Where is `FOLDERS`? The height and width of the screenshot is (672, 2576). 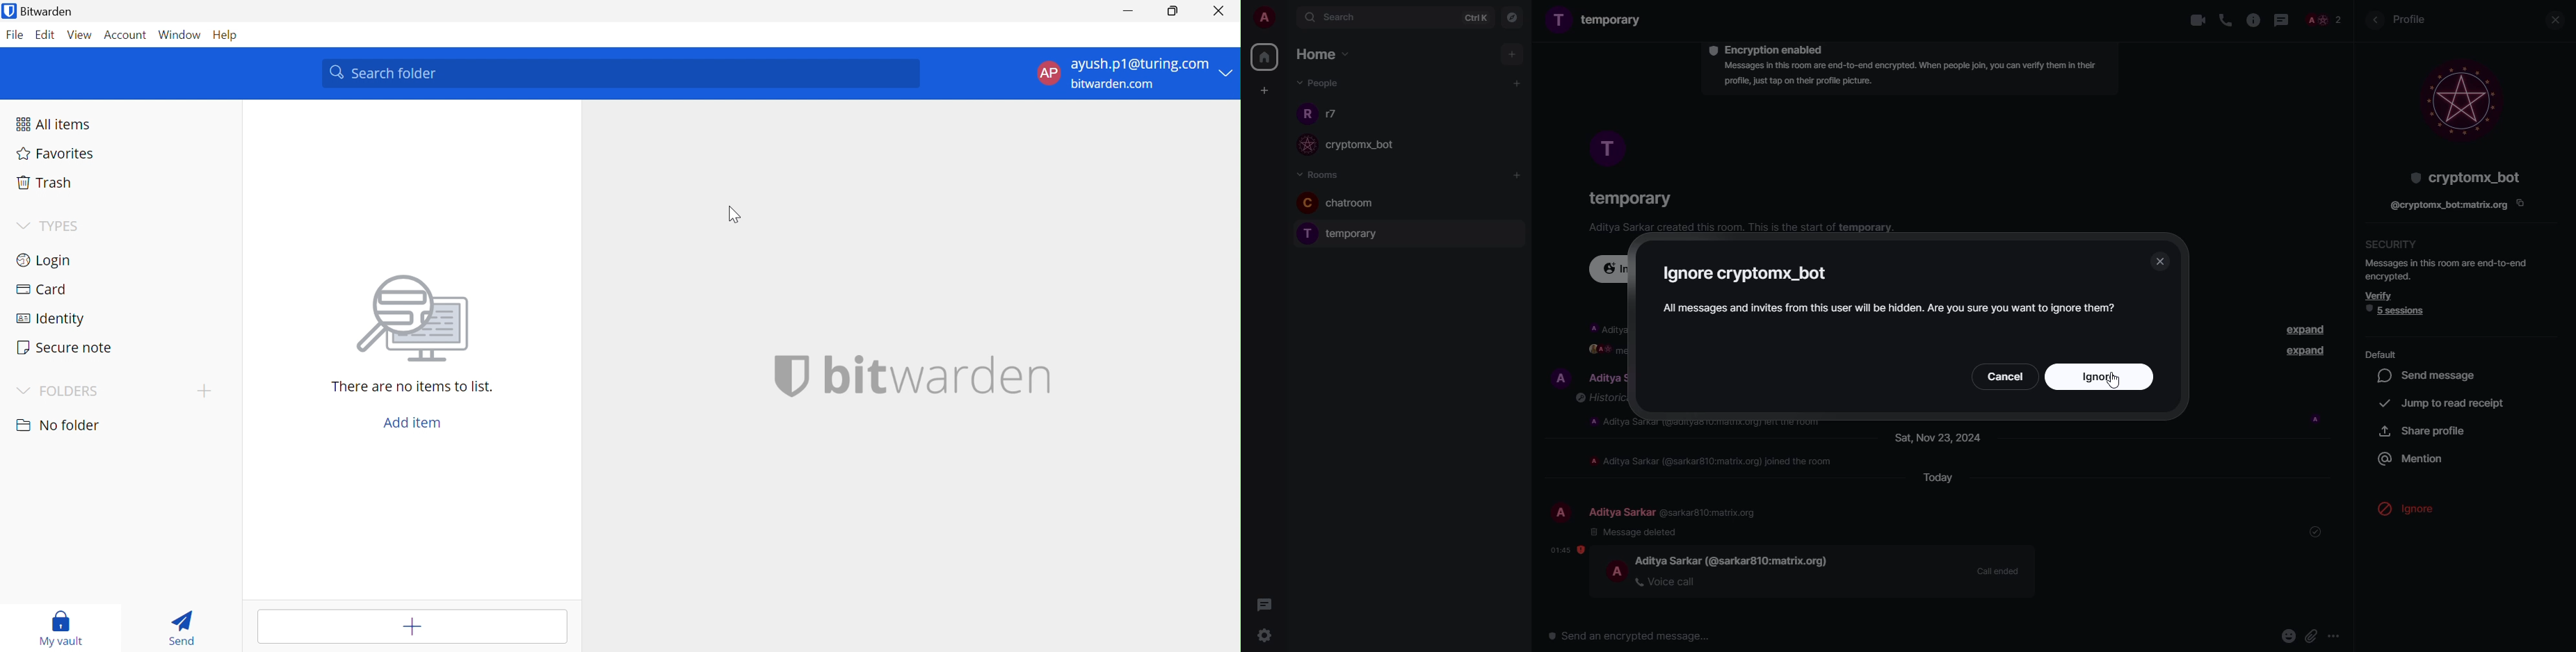
FOLDERS is located at coordinates (73, 391).